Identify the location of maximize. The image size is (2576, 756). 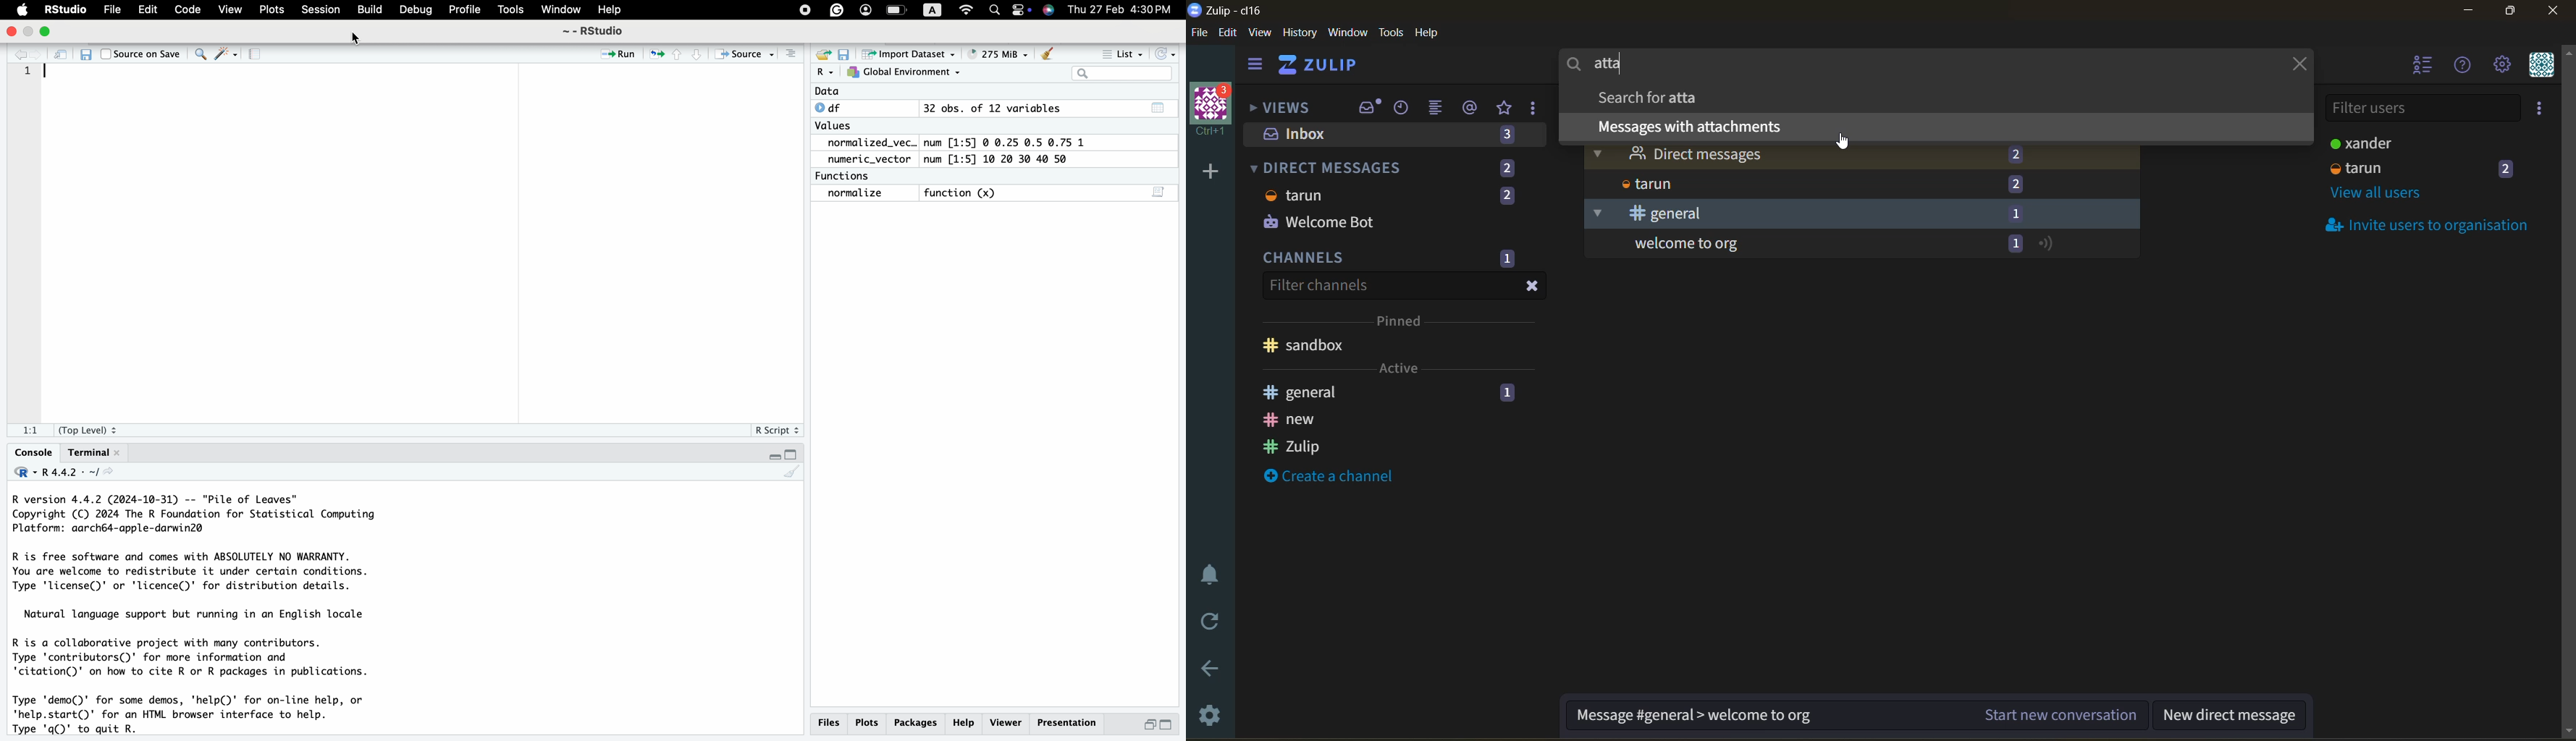
(1173, 725).